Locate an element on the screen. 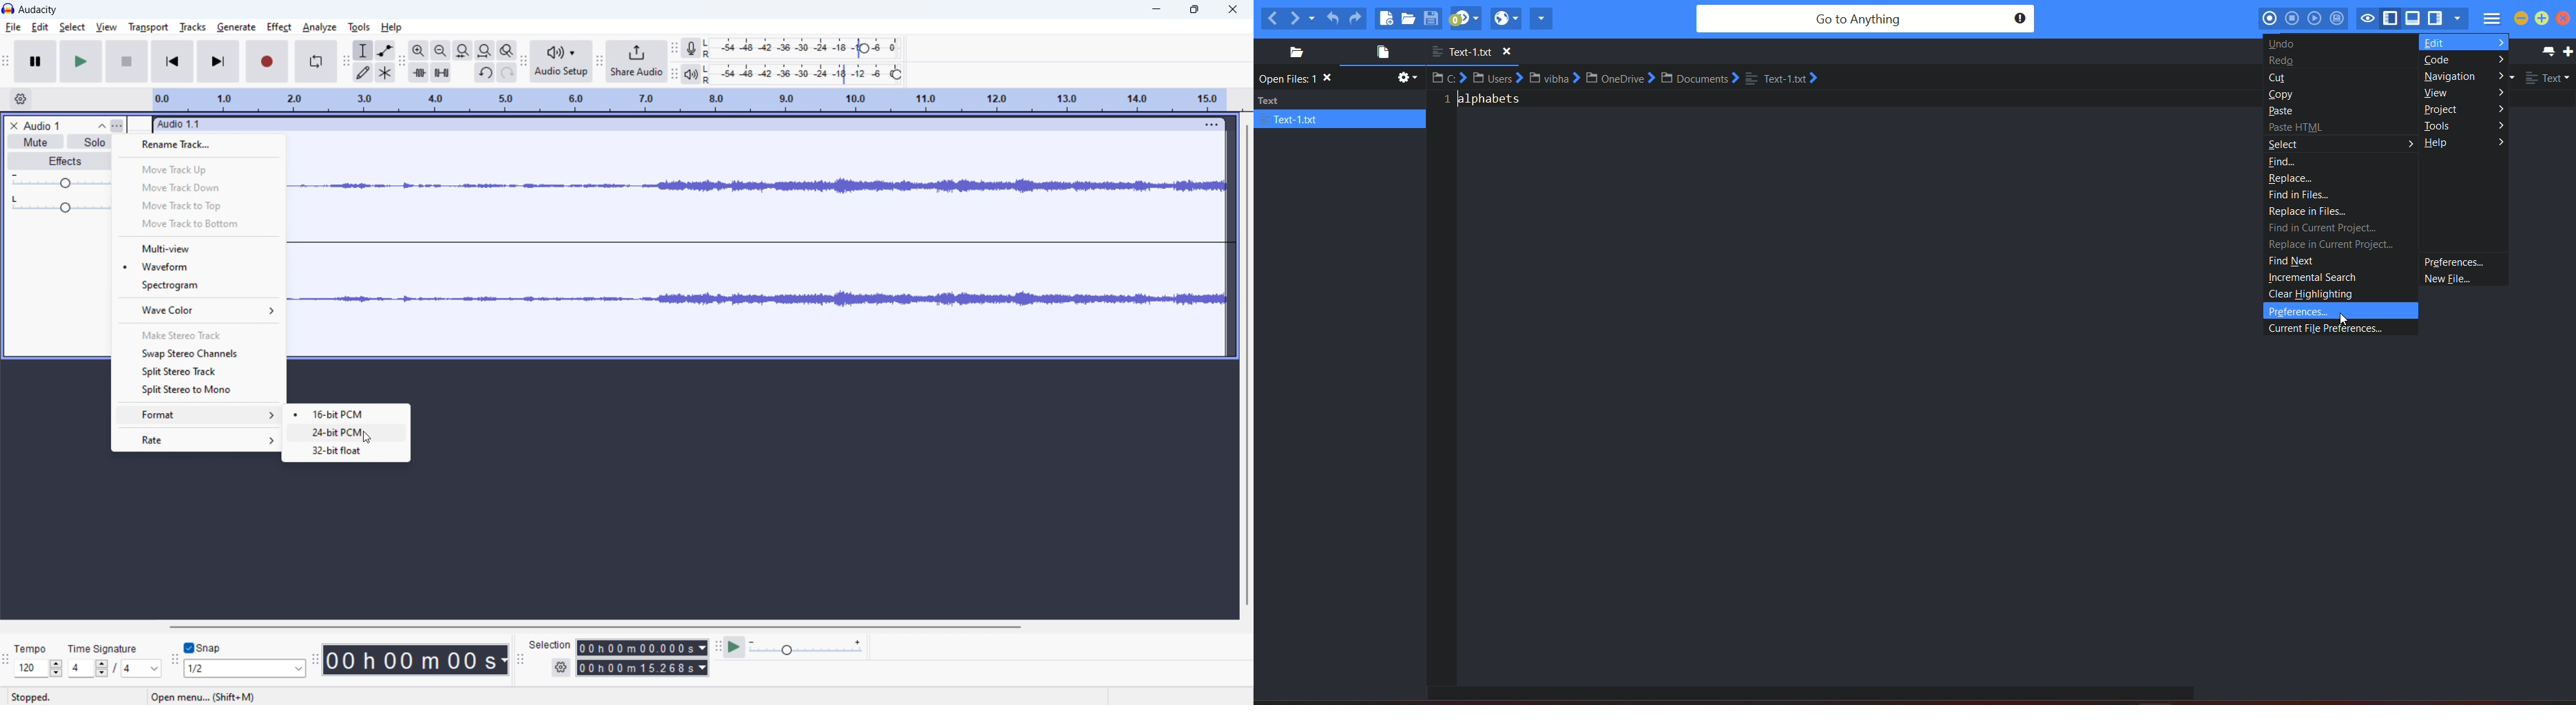 This screenshot has height=728, width=2576. undo is located at coordinates (485, 72).